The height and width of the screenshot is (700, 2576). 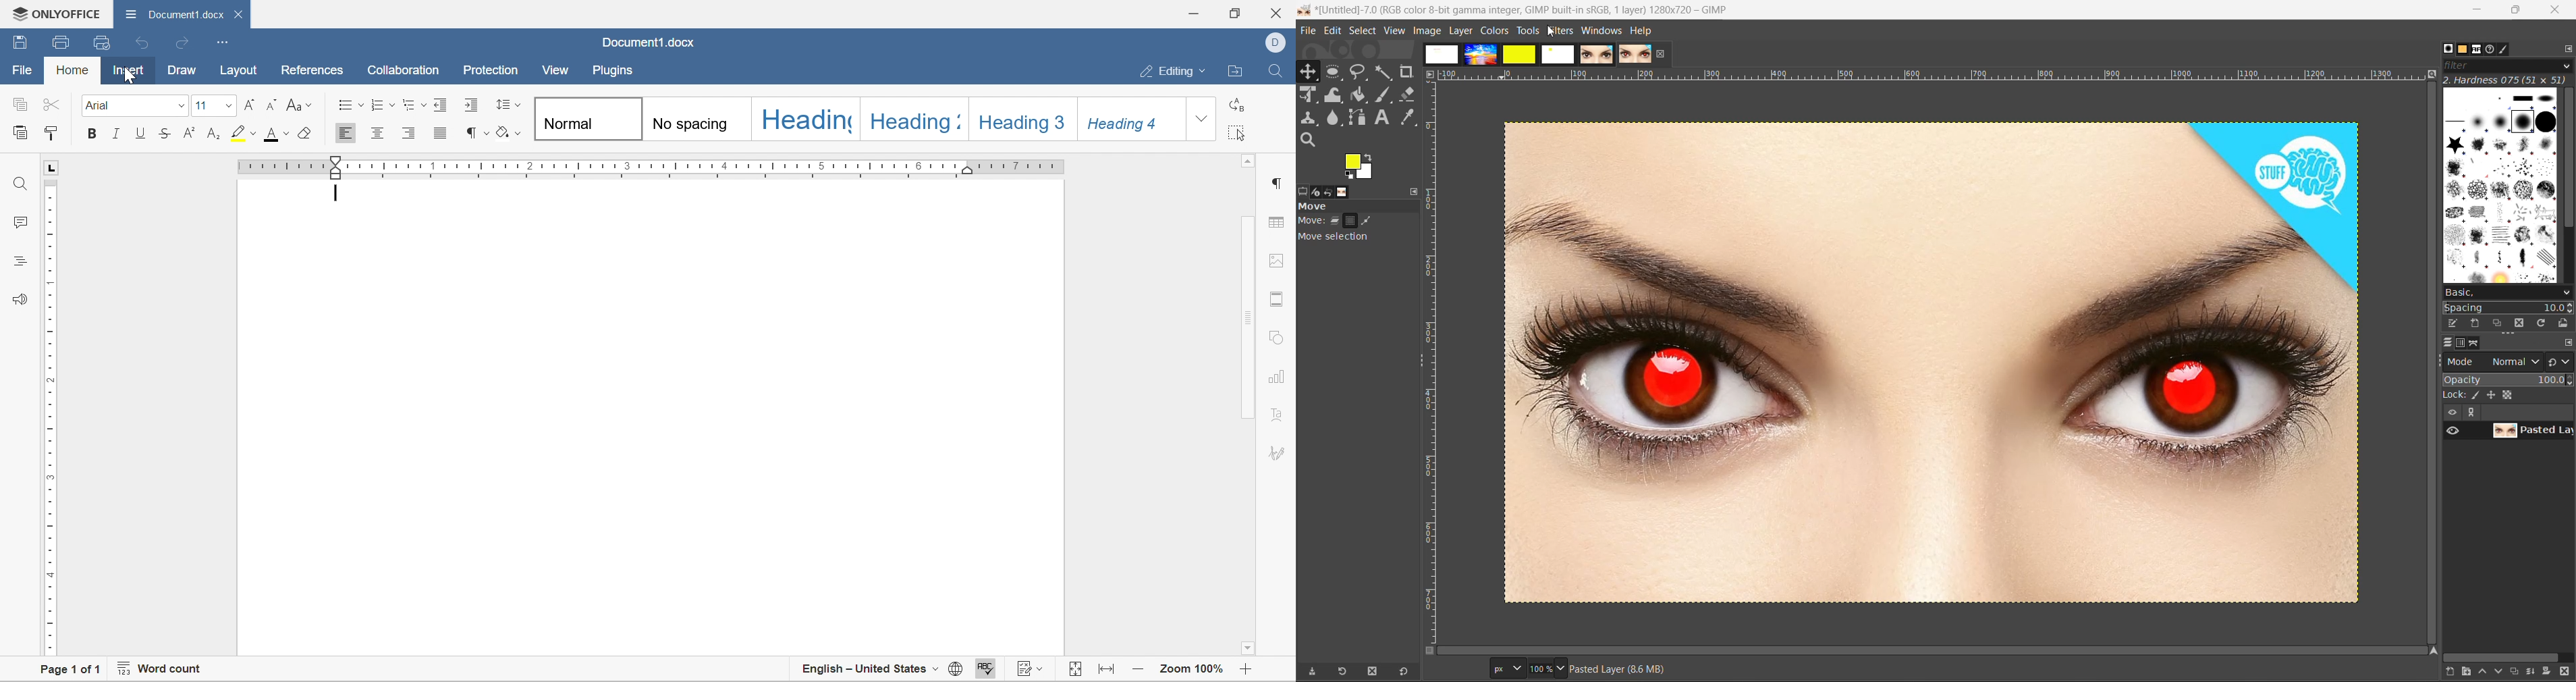 What do you see at coordinates (1334, 117) in the screenshot?
I see `smudge tool` at bounding box center [1334, 117].